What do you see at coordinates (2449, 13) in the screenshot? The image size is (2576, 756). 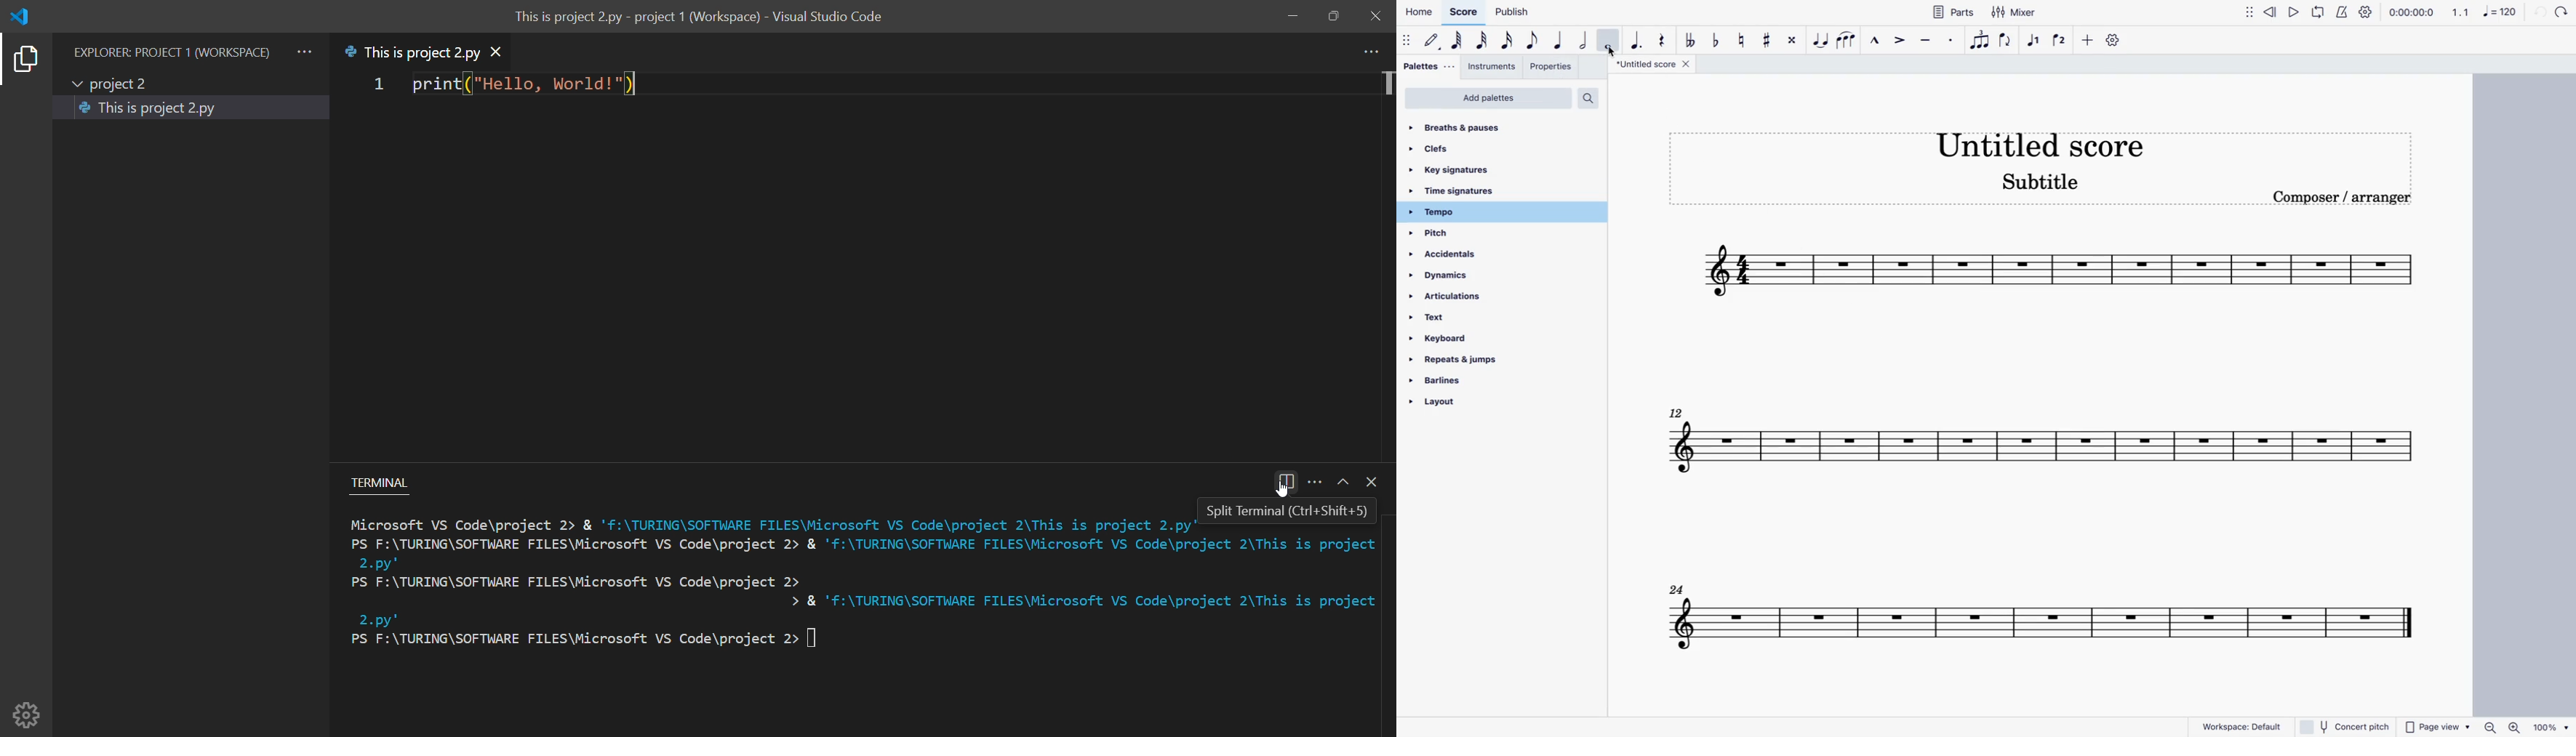 I see `scale` at bounding box center [2449, 13].